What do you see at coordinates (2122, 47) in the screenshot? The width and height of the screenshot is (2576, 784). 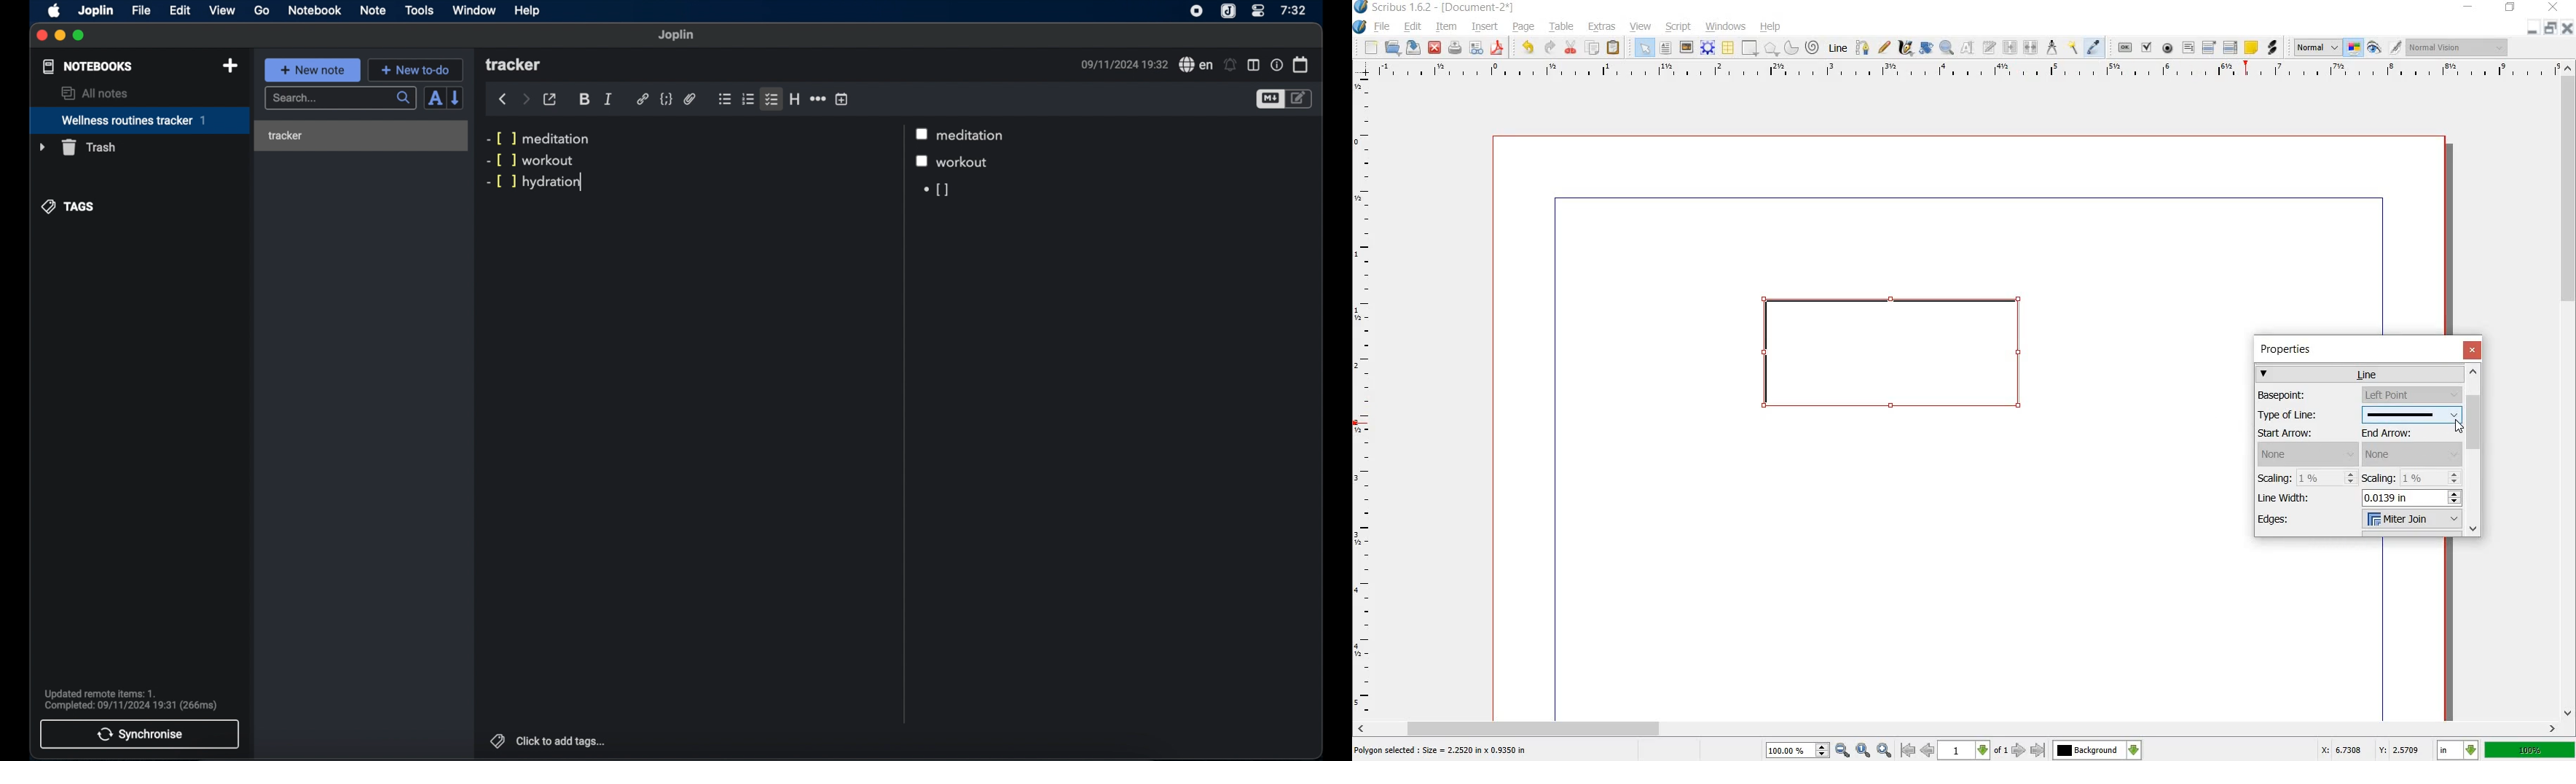 I see `PDF PUSH BUTTON` at bounding box center [2122, 47].